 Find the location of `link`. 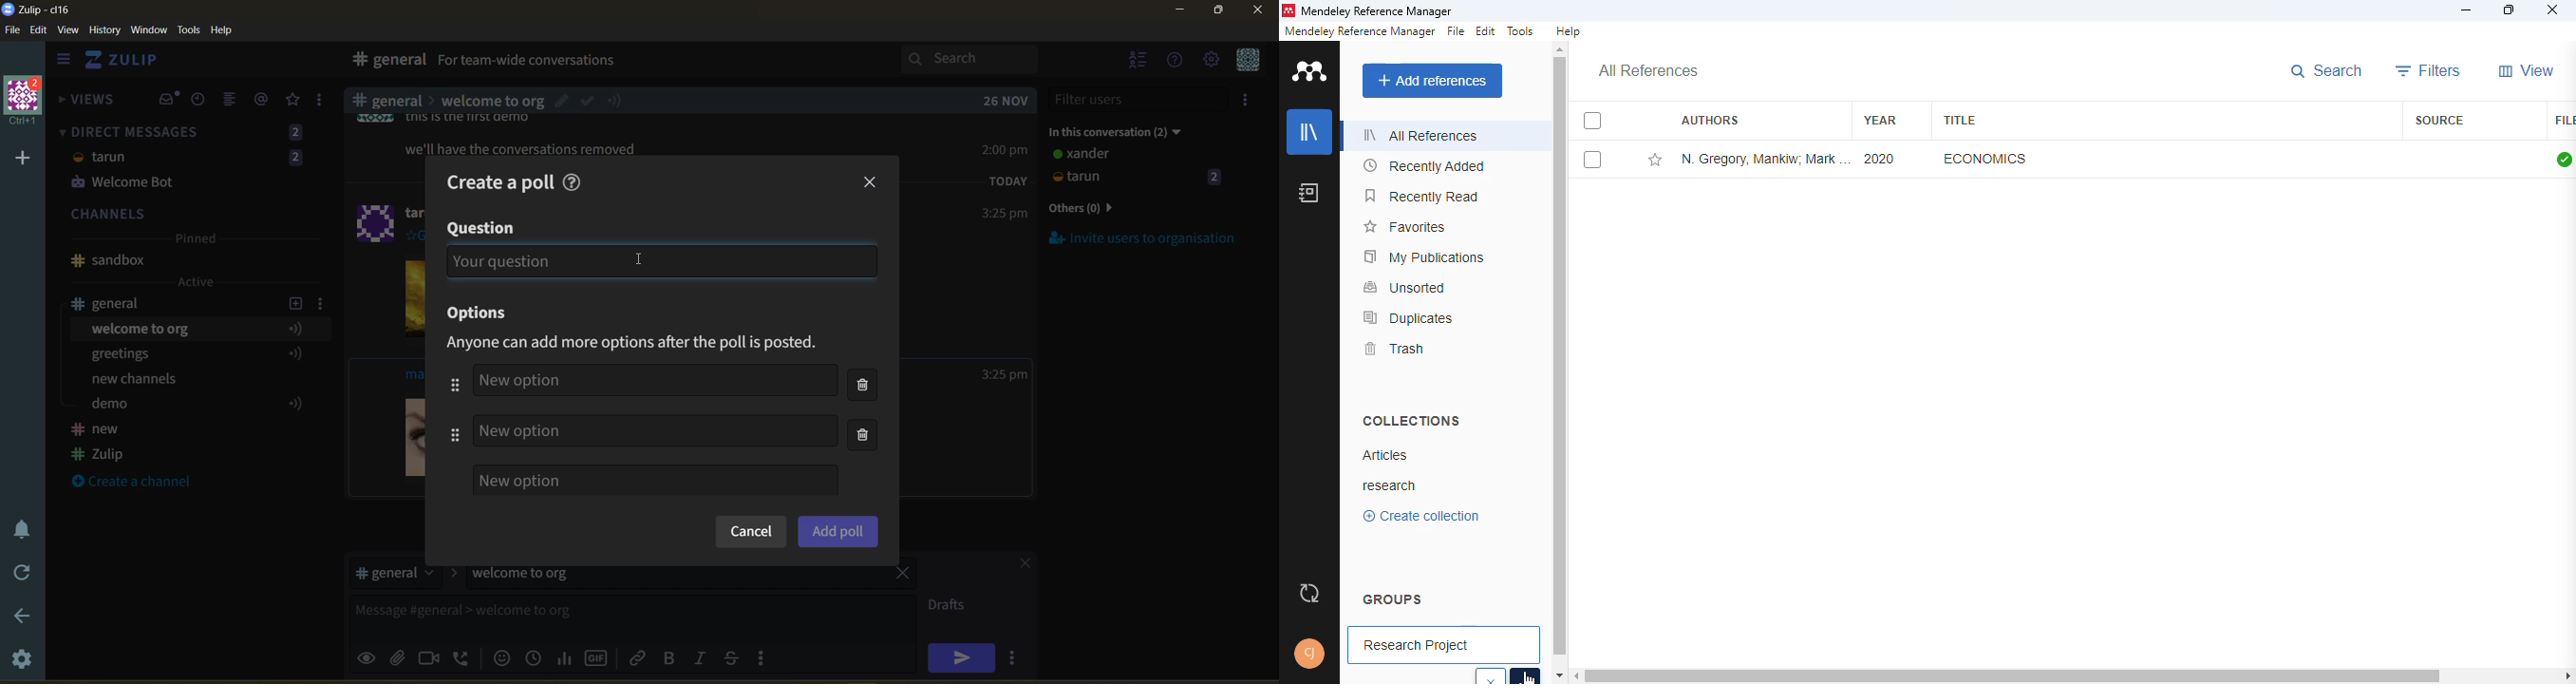

link is located at coordinates (639, 657).